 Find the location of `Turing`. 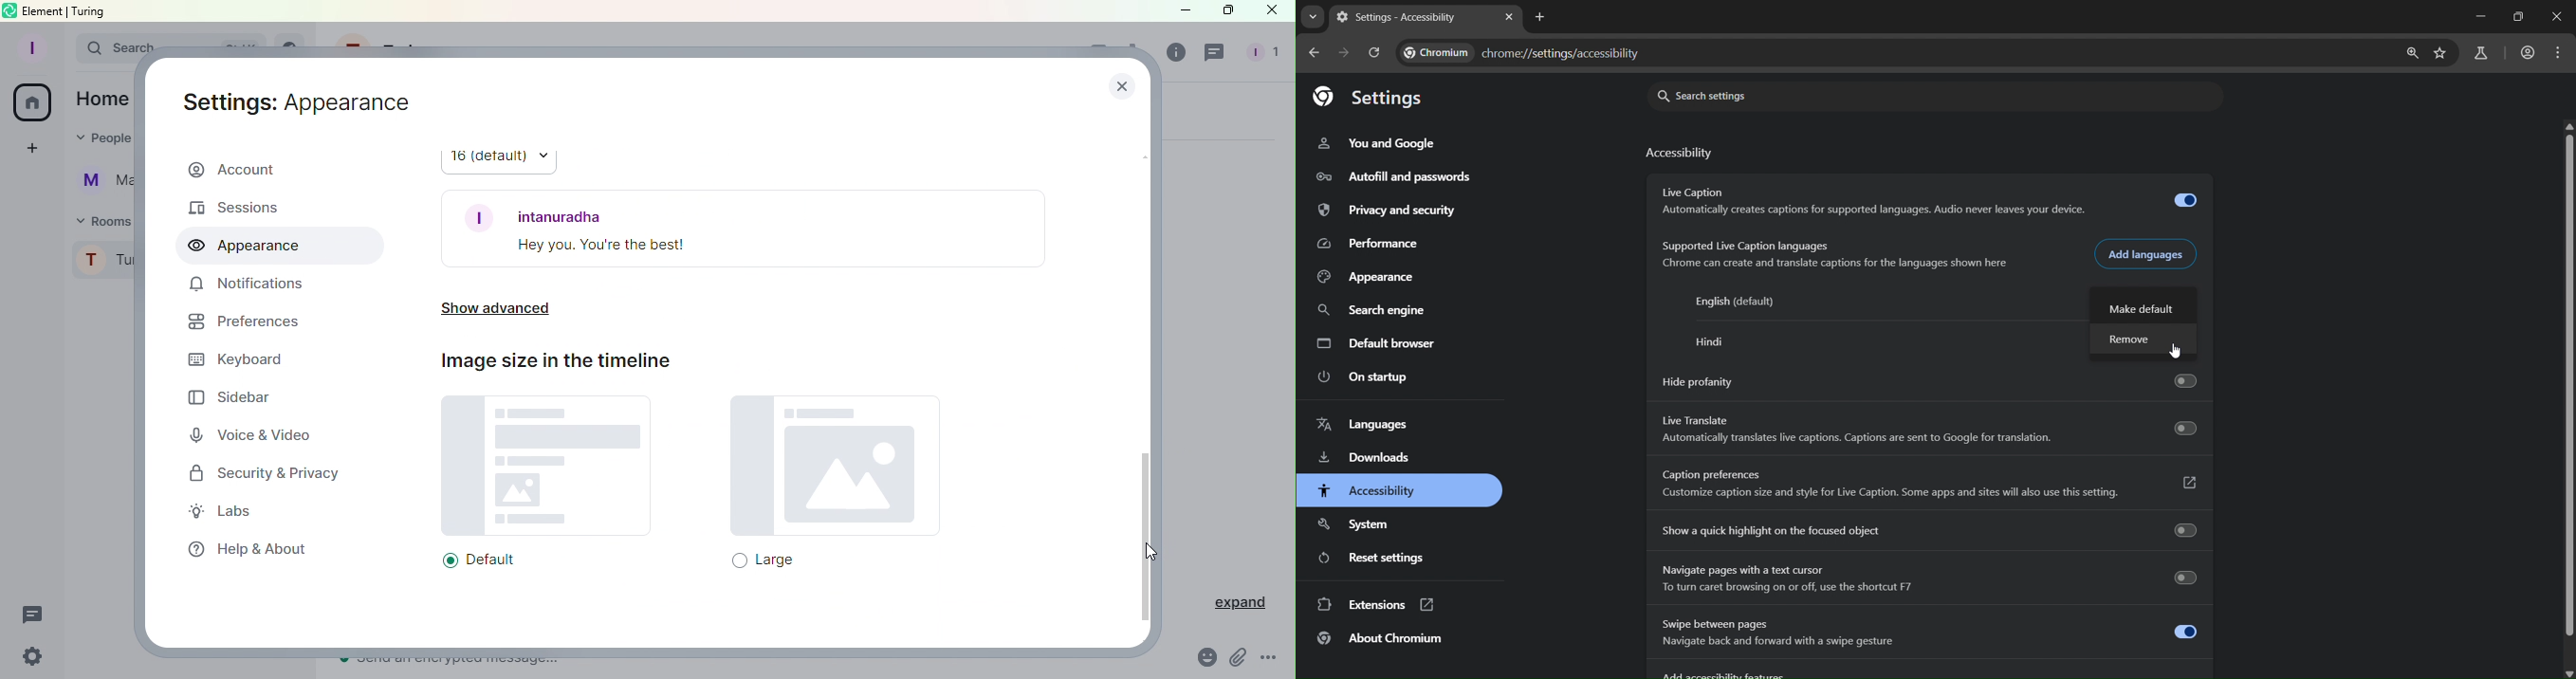

Turing is located at coordinates (103, 257).